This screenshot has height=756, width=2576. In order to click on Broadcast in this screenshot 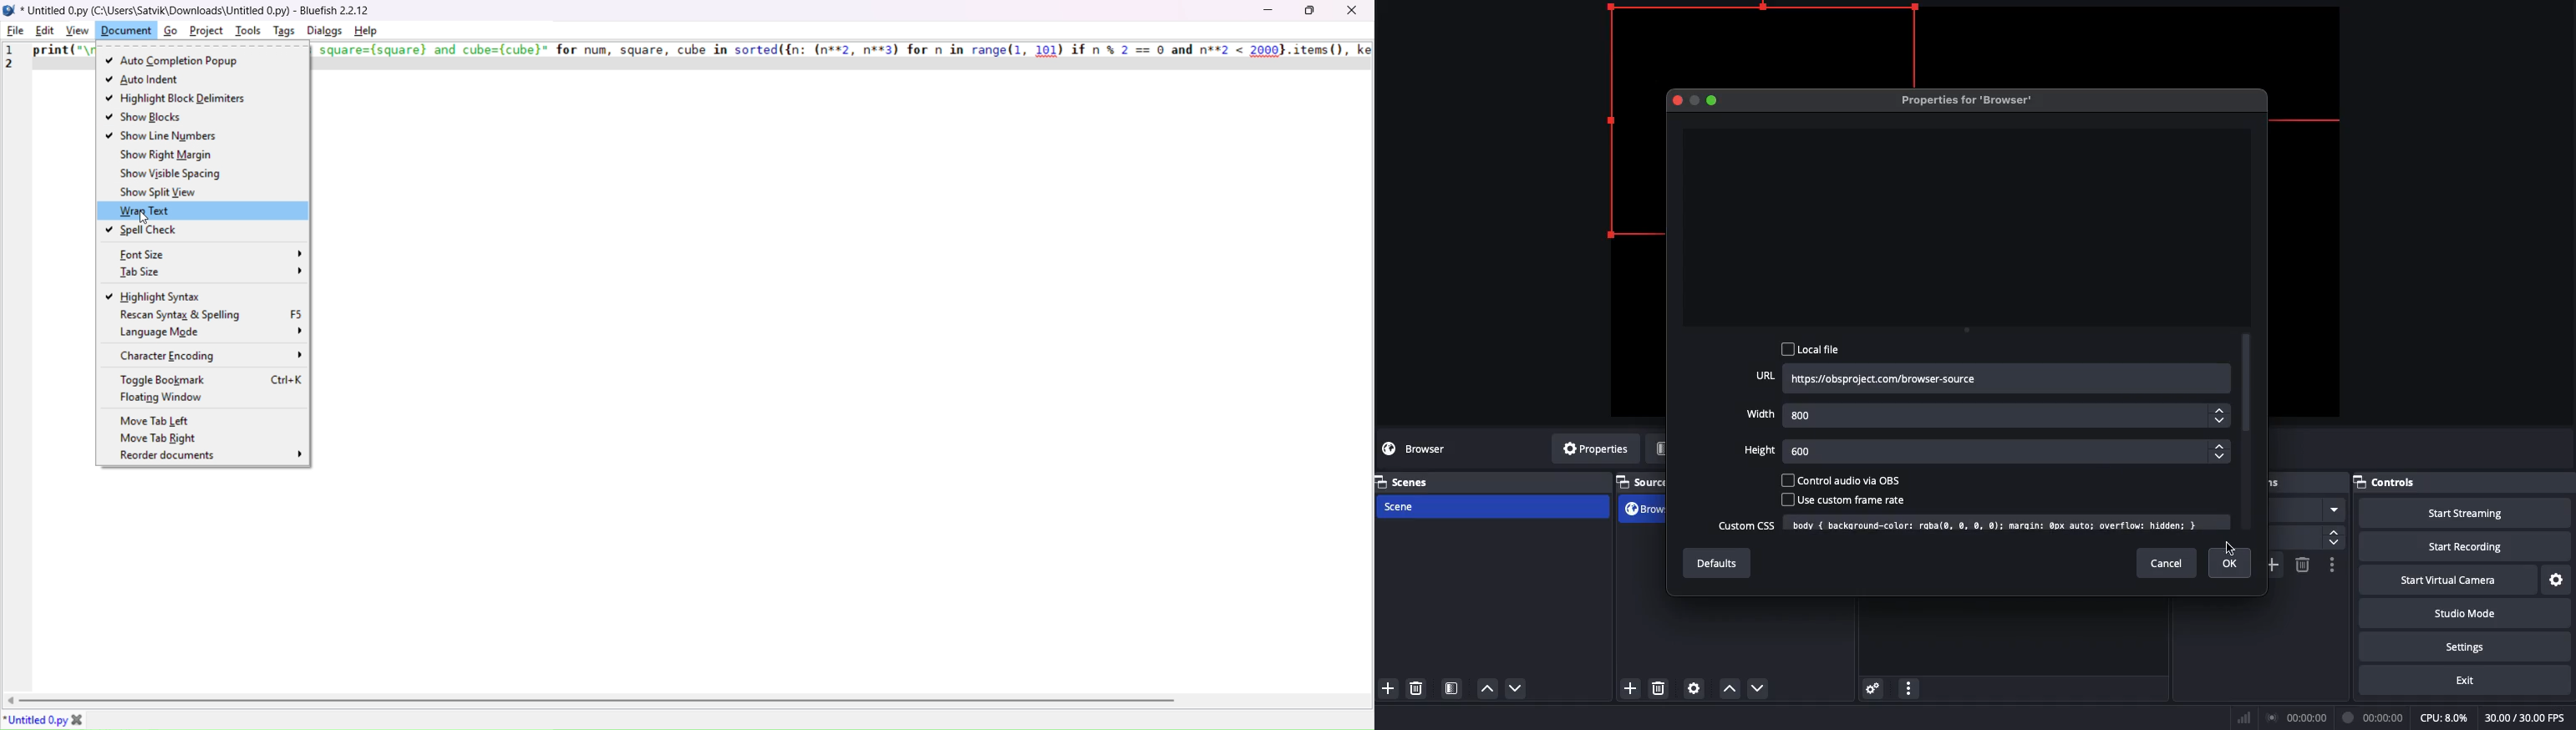, I will do `click(2294, 717)`.